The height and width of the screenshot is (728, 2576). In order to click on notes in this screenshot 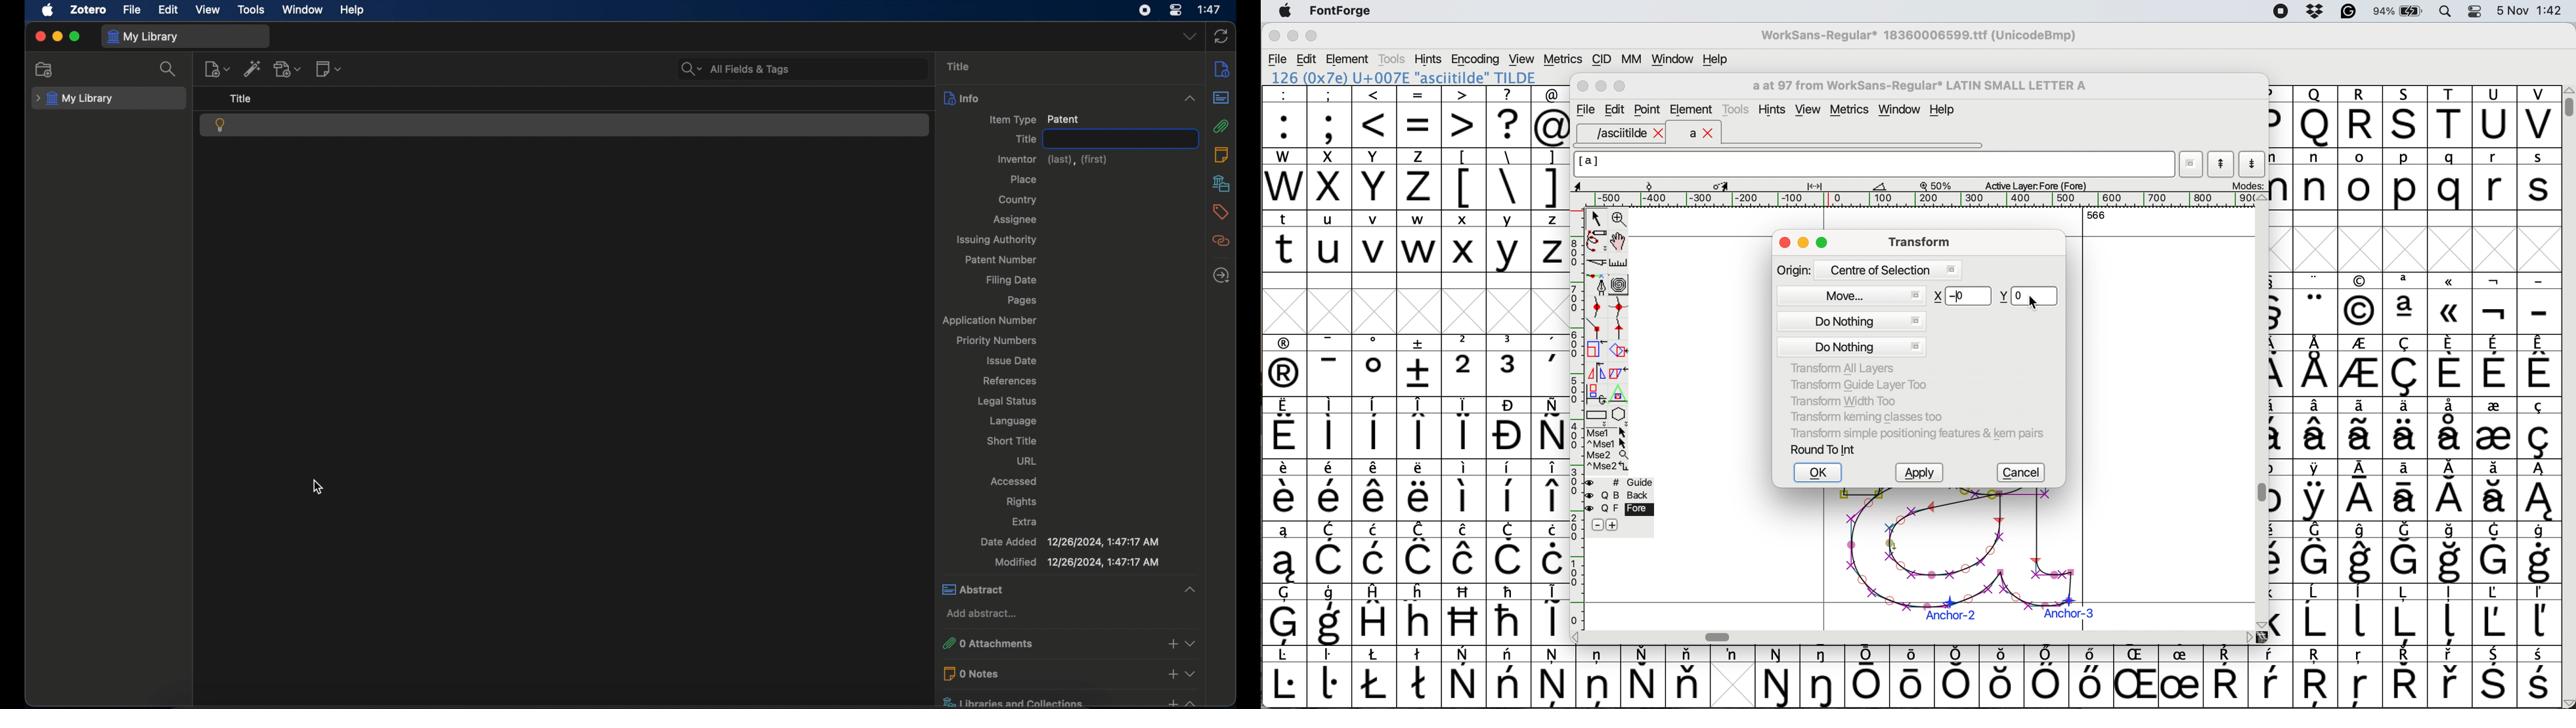, I will do `click(1222, 155)`.